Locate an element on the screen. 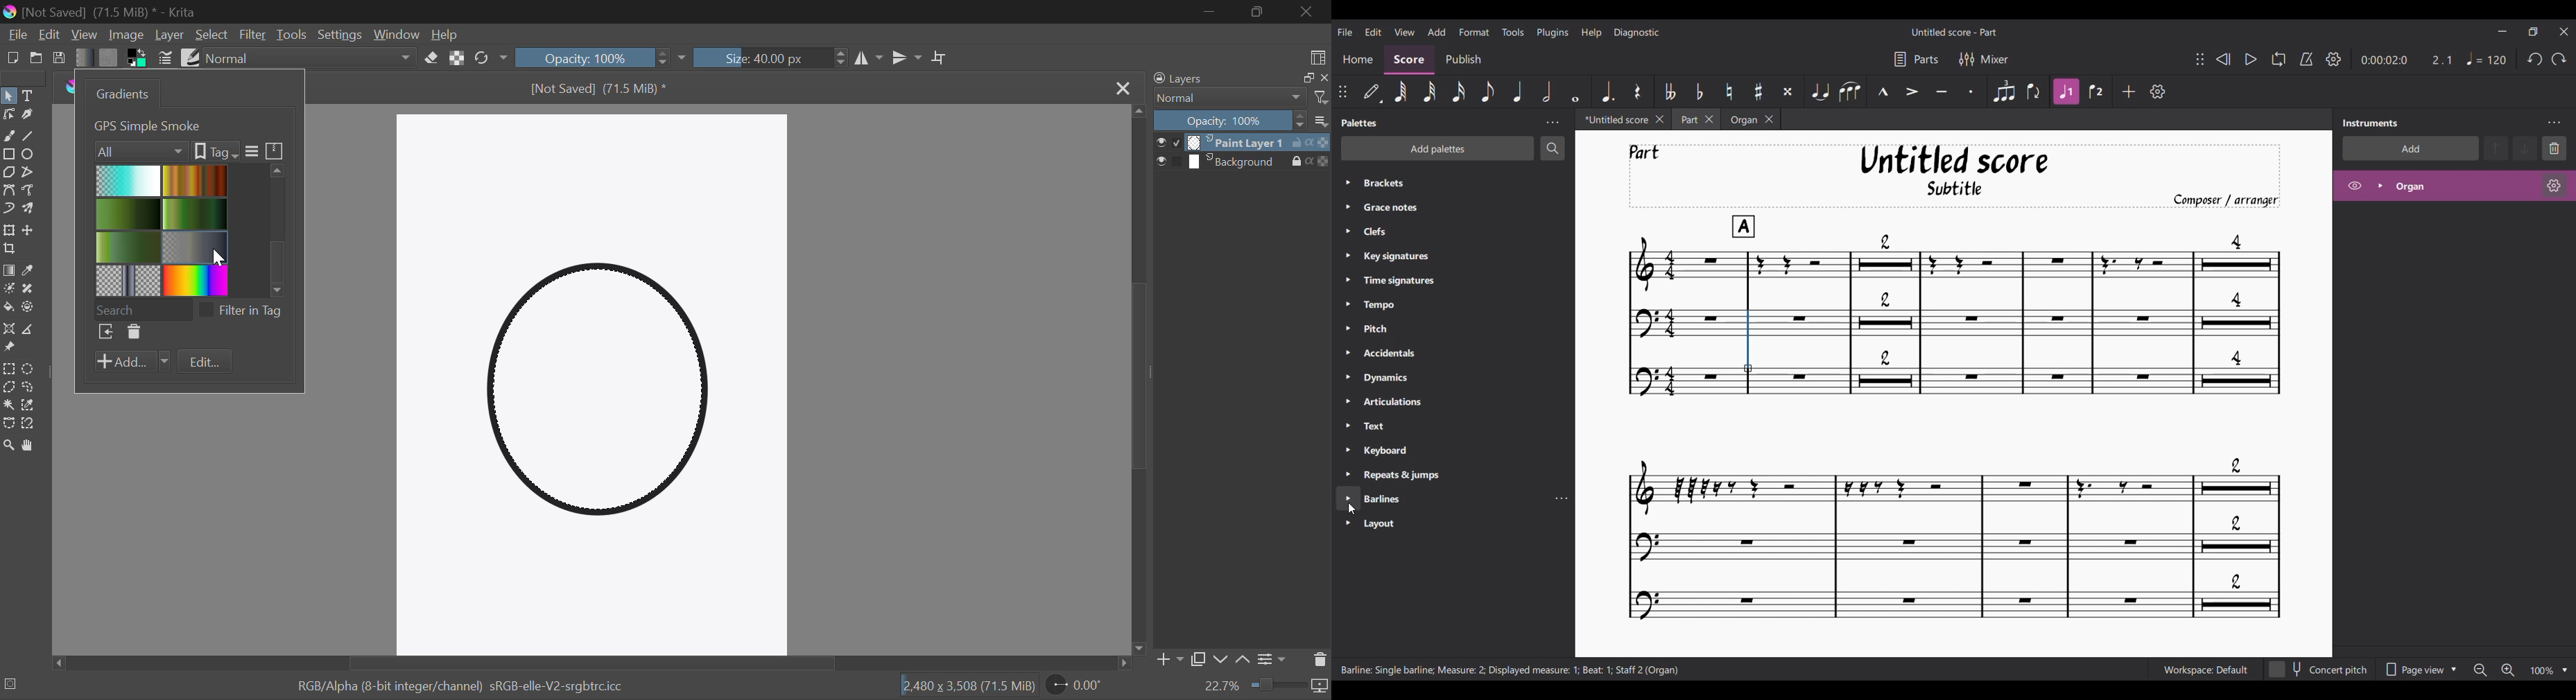  Help is located at coordinates (448, 35).